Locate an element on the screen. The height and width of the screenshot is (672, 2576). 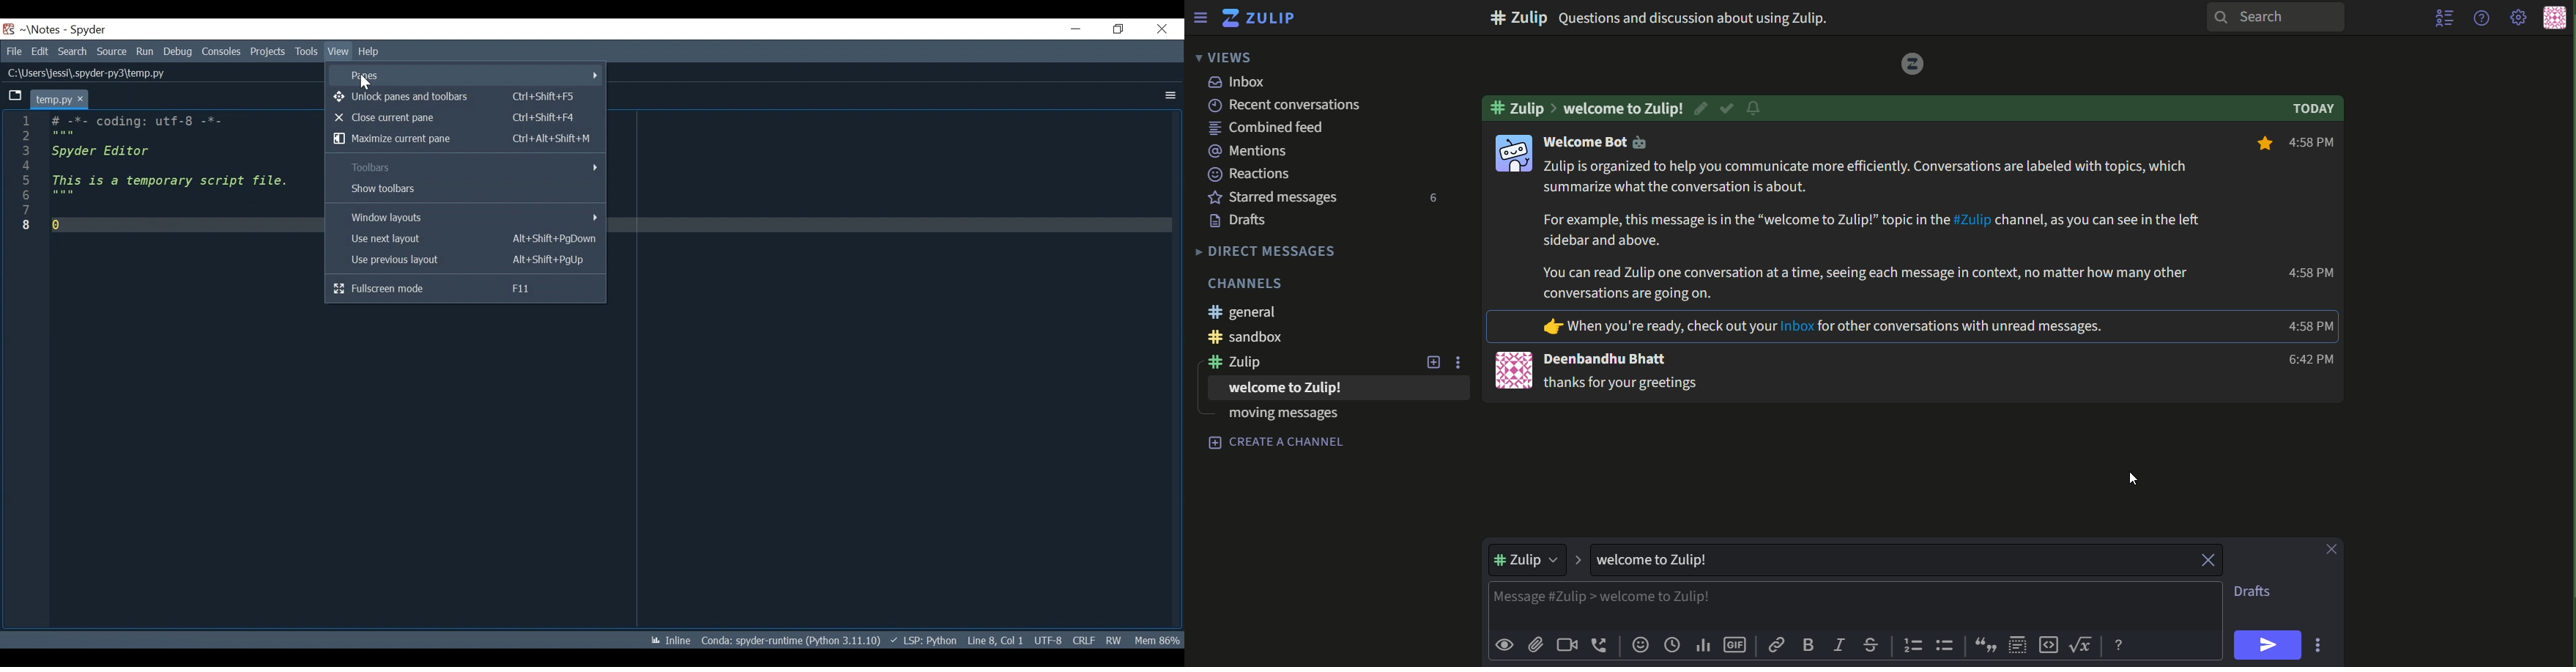
Windows layout is located at coordinates (465, 217).